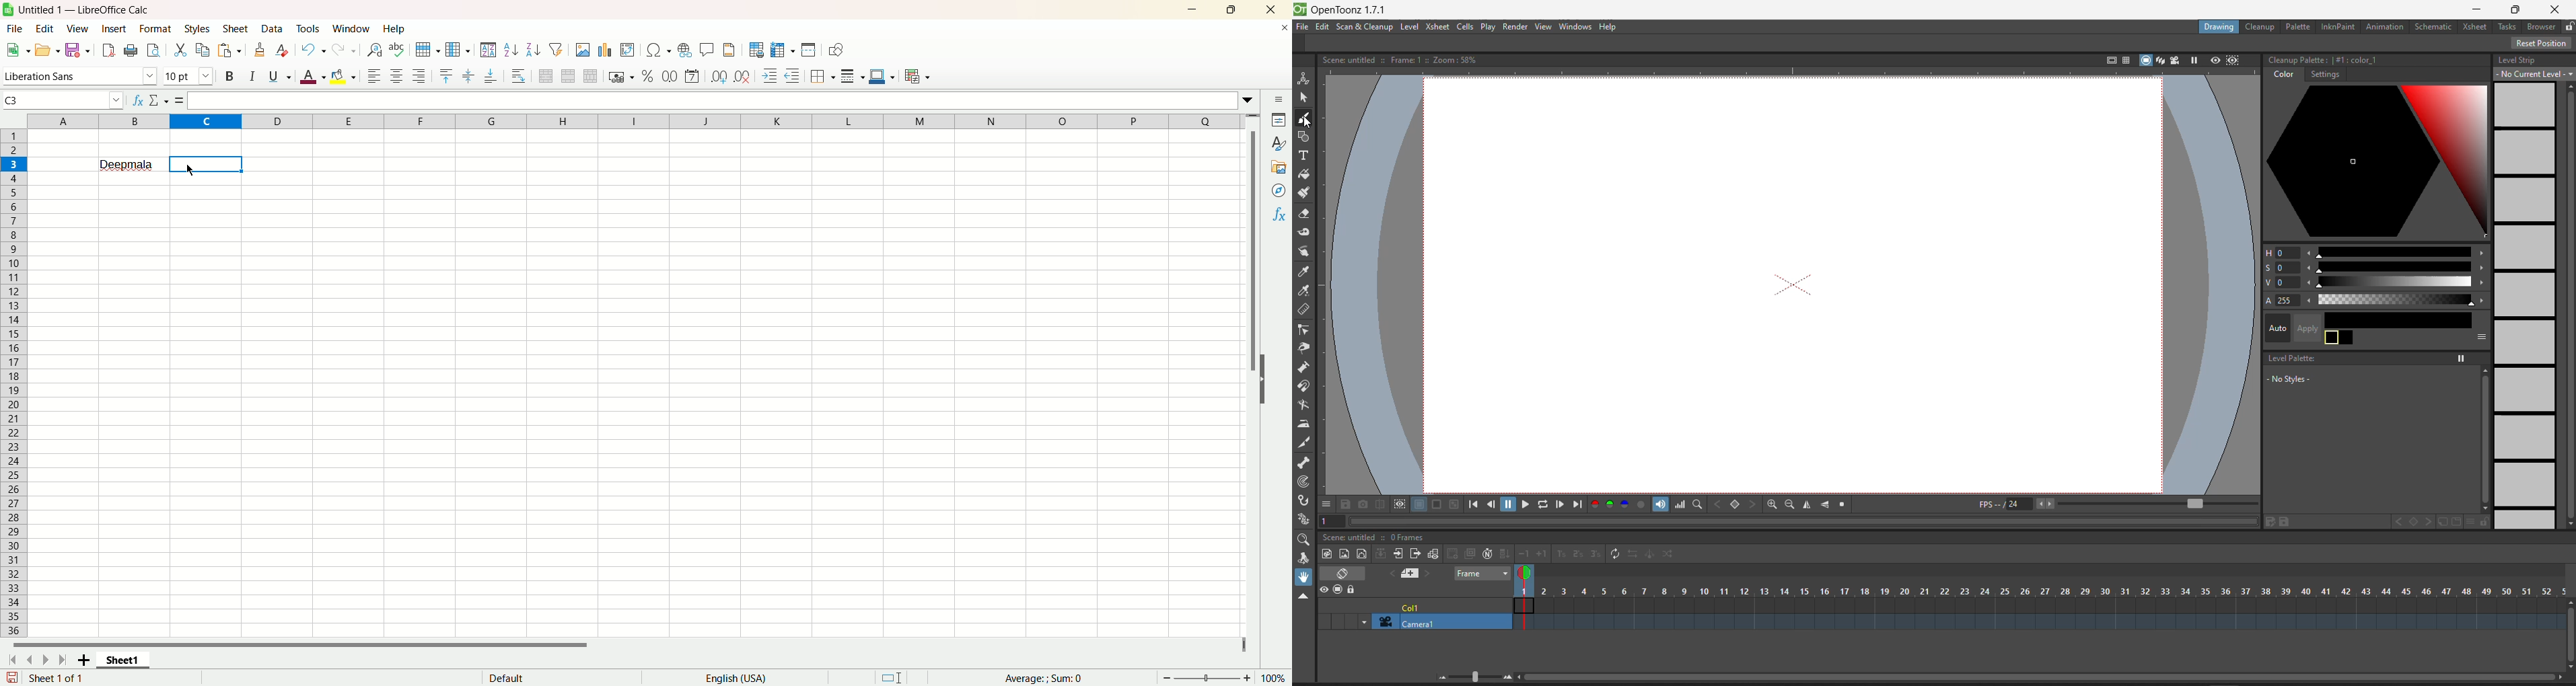  What do you see at coordinates (122, 663) in the screenshot?
I see `sheet name` at bounding box center [122, 663].